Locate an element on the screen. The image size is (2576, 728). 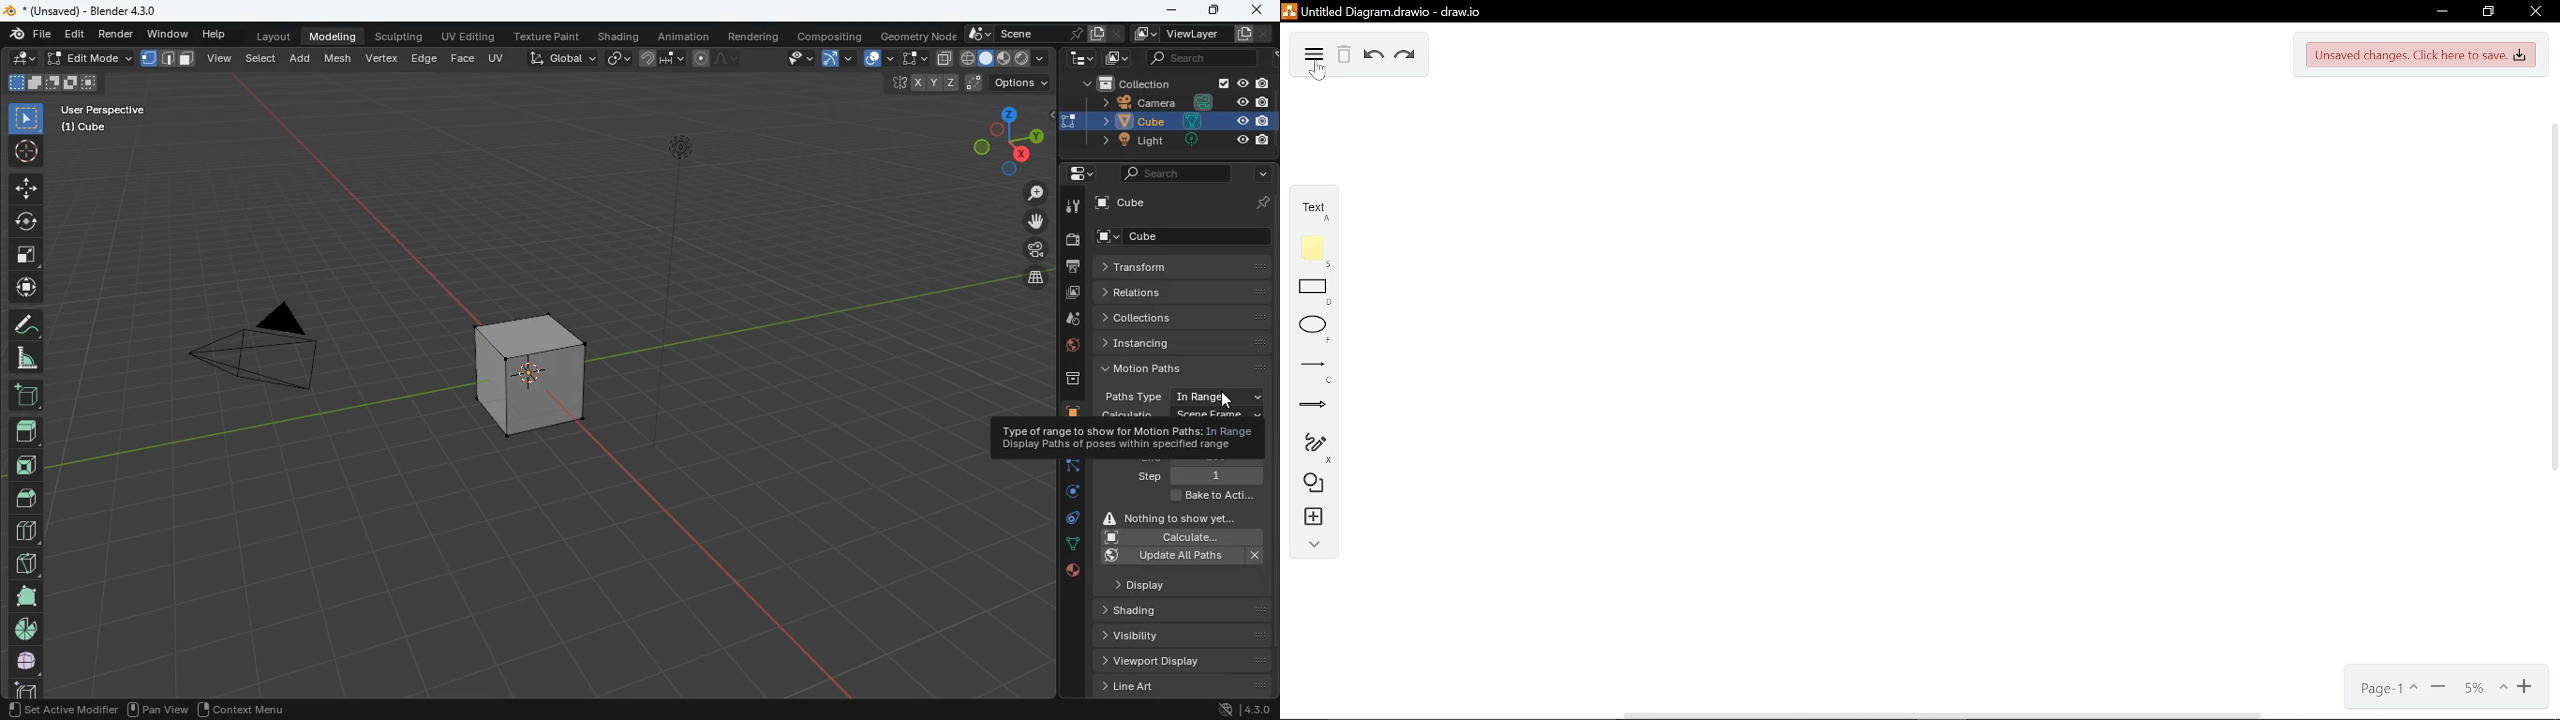
Close is located at coordinates (2537, 11).